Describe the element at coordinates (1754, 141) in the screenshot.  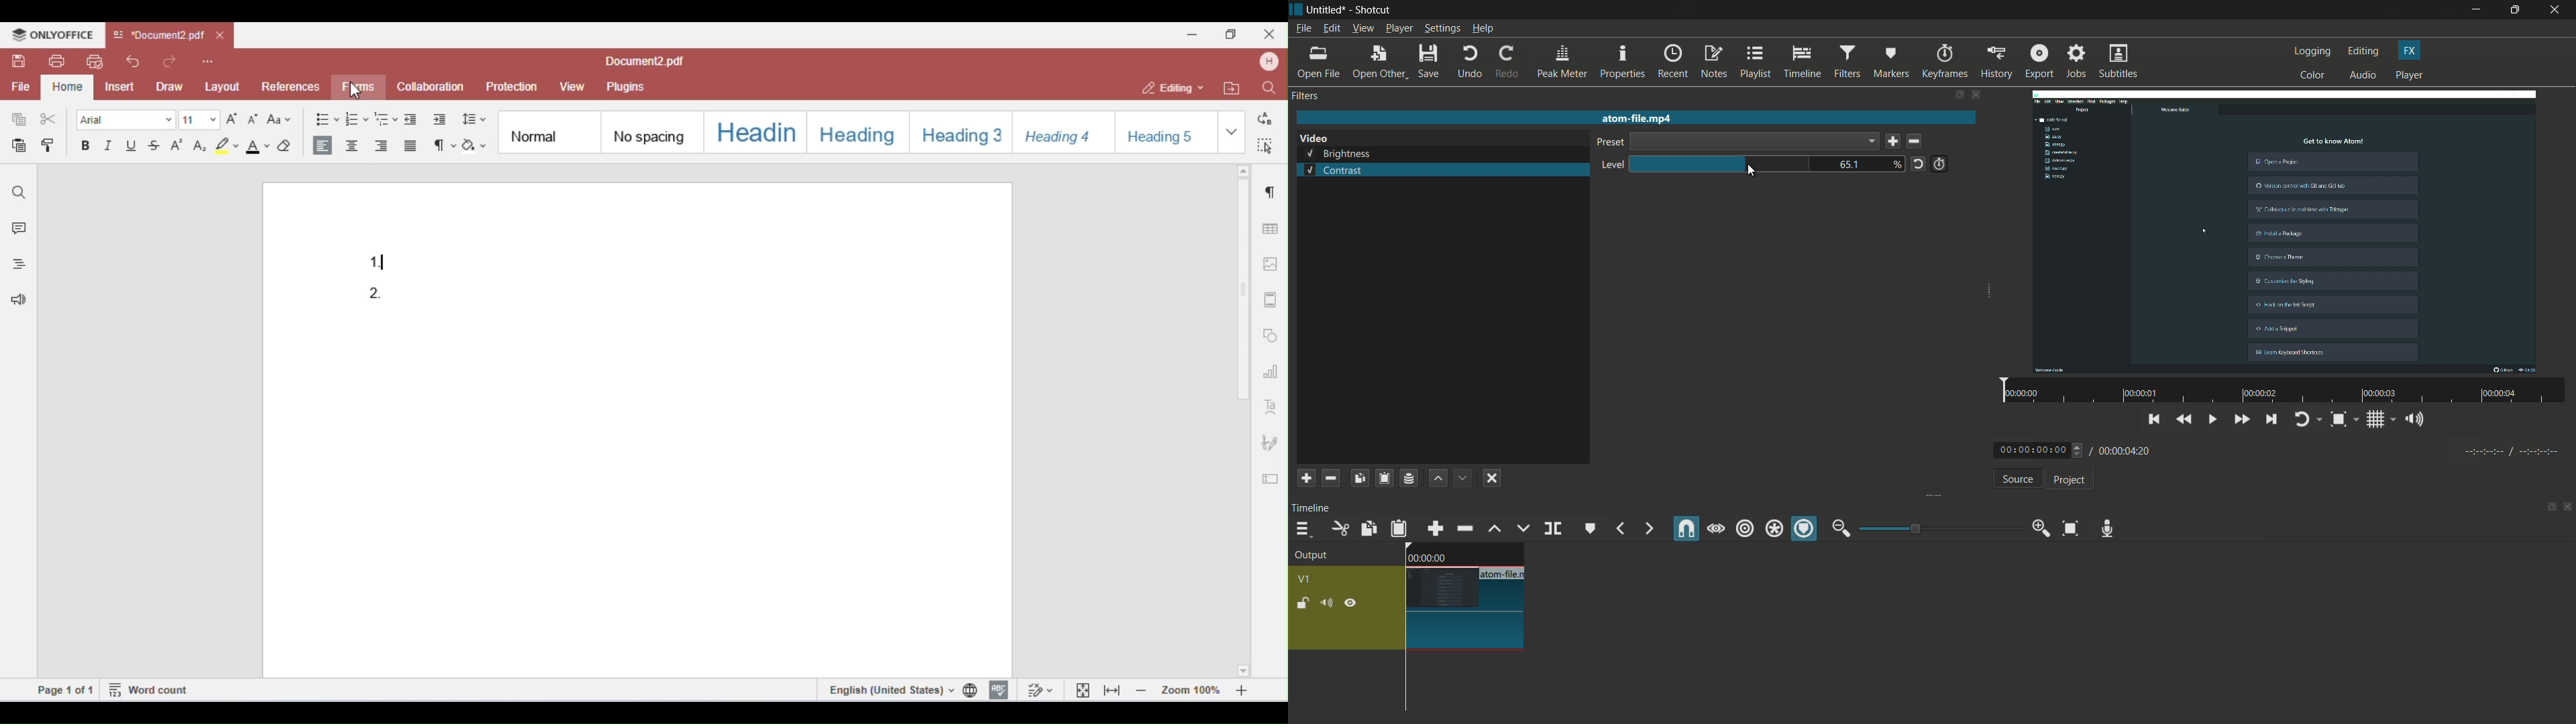
I see `dropdown` at that location.